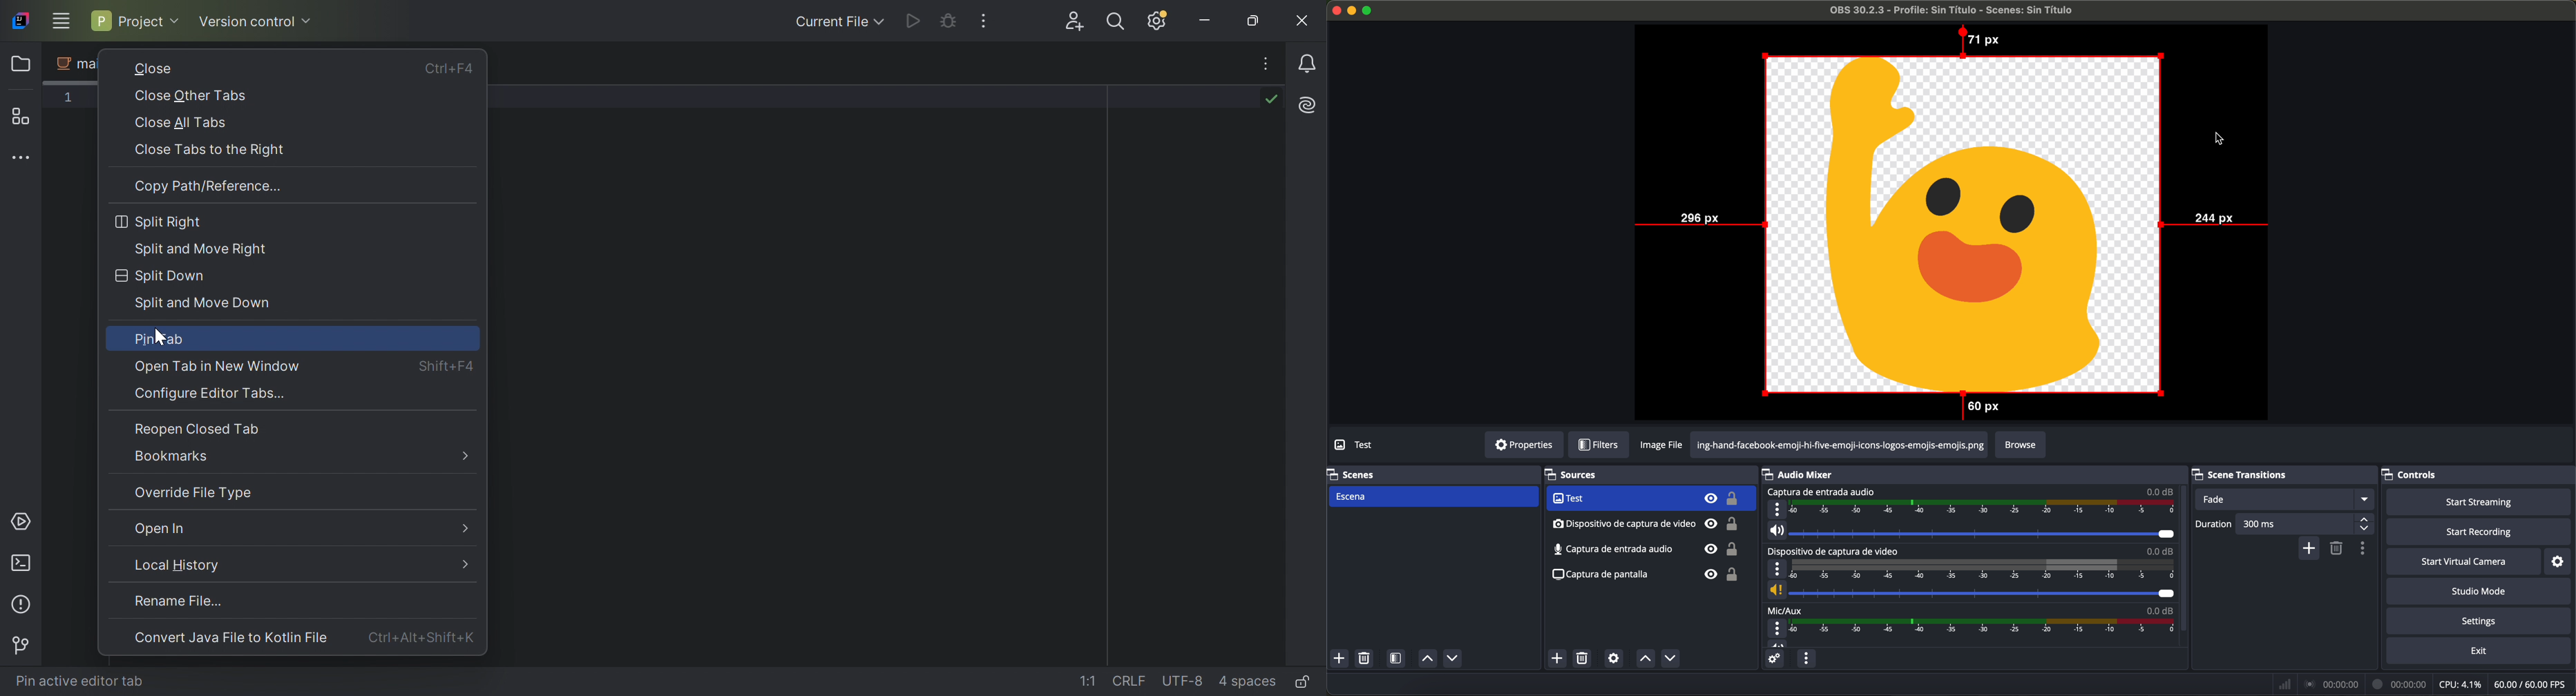 Image resolution: width=2576 pixels, height=700 pixels. Describe the element at coordinates (1836, 551) in the screenshot. I see `video capture device` at that location.